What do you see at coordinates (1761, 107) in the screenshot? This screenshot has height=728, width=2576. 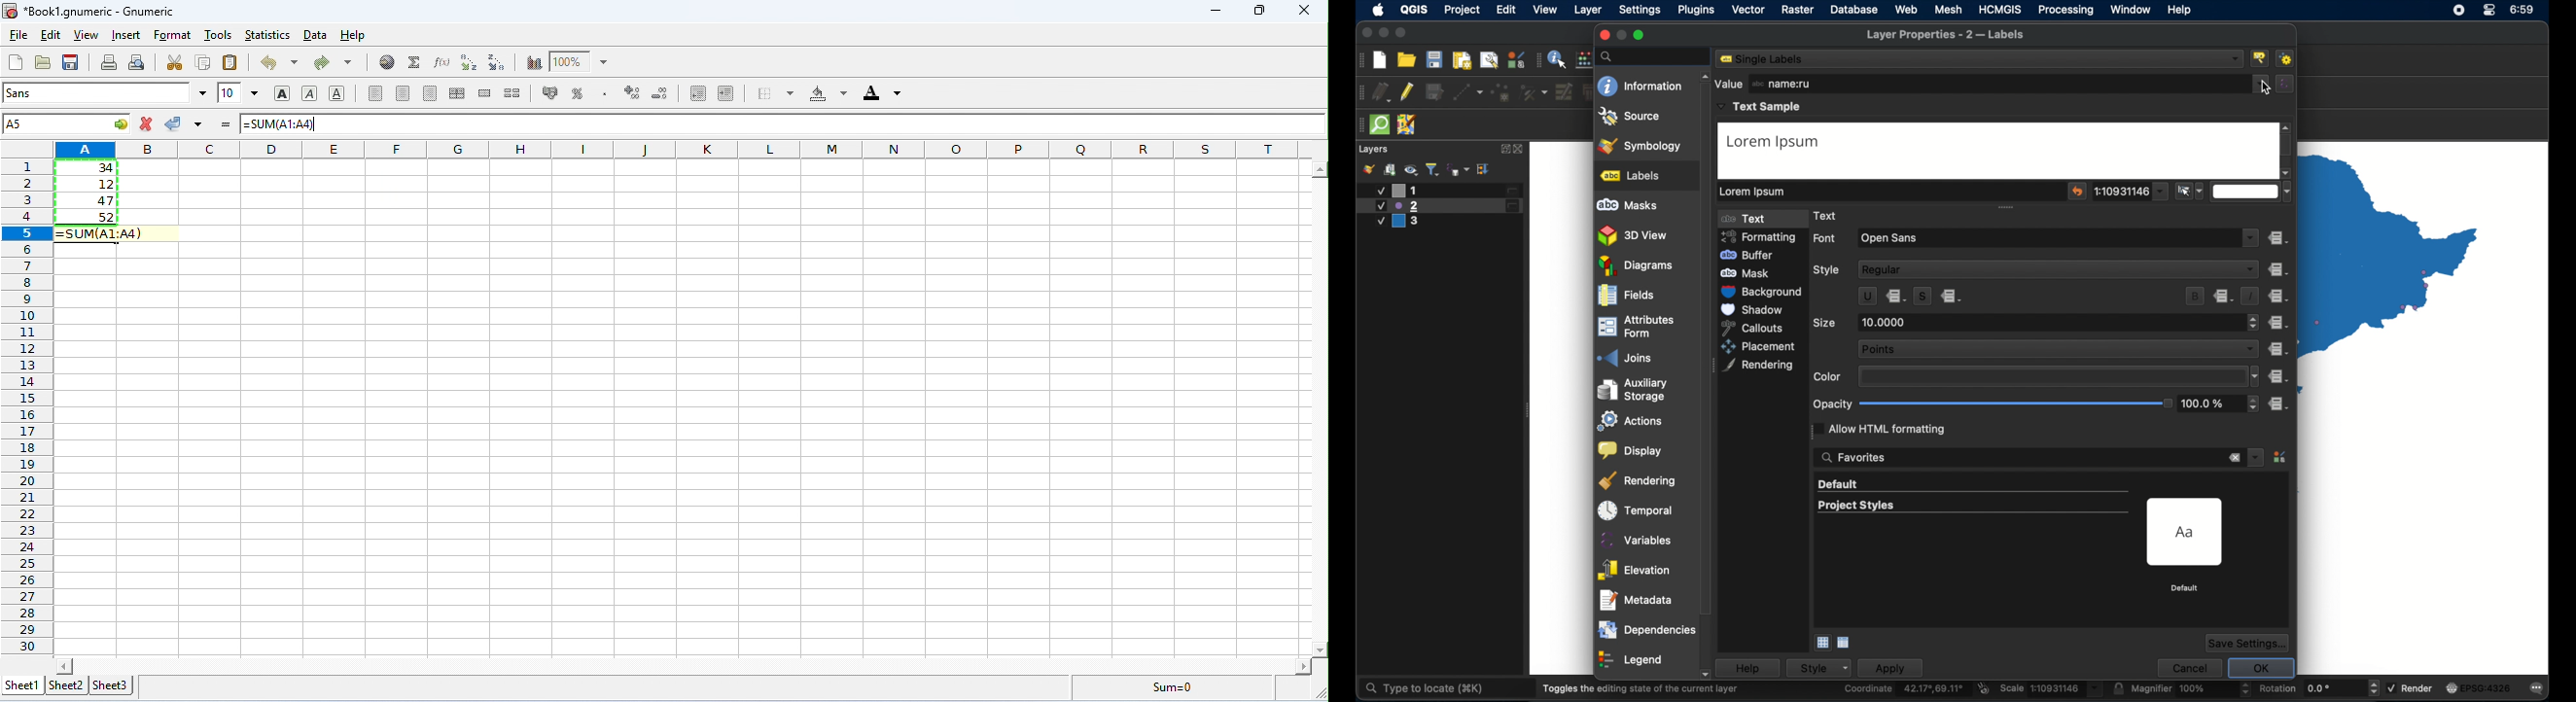 I see `text sample` at bounding box center [1761, 107].